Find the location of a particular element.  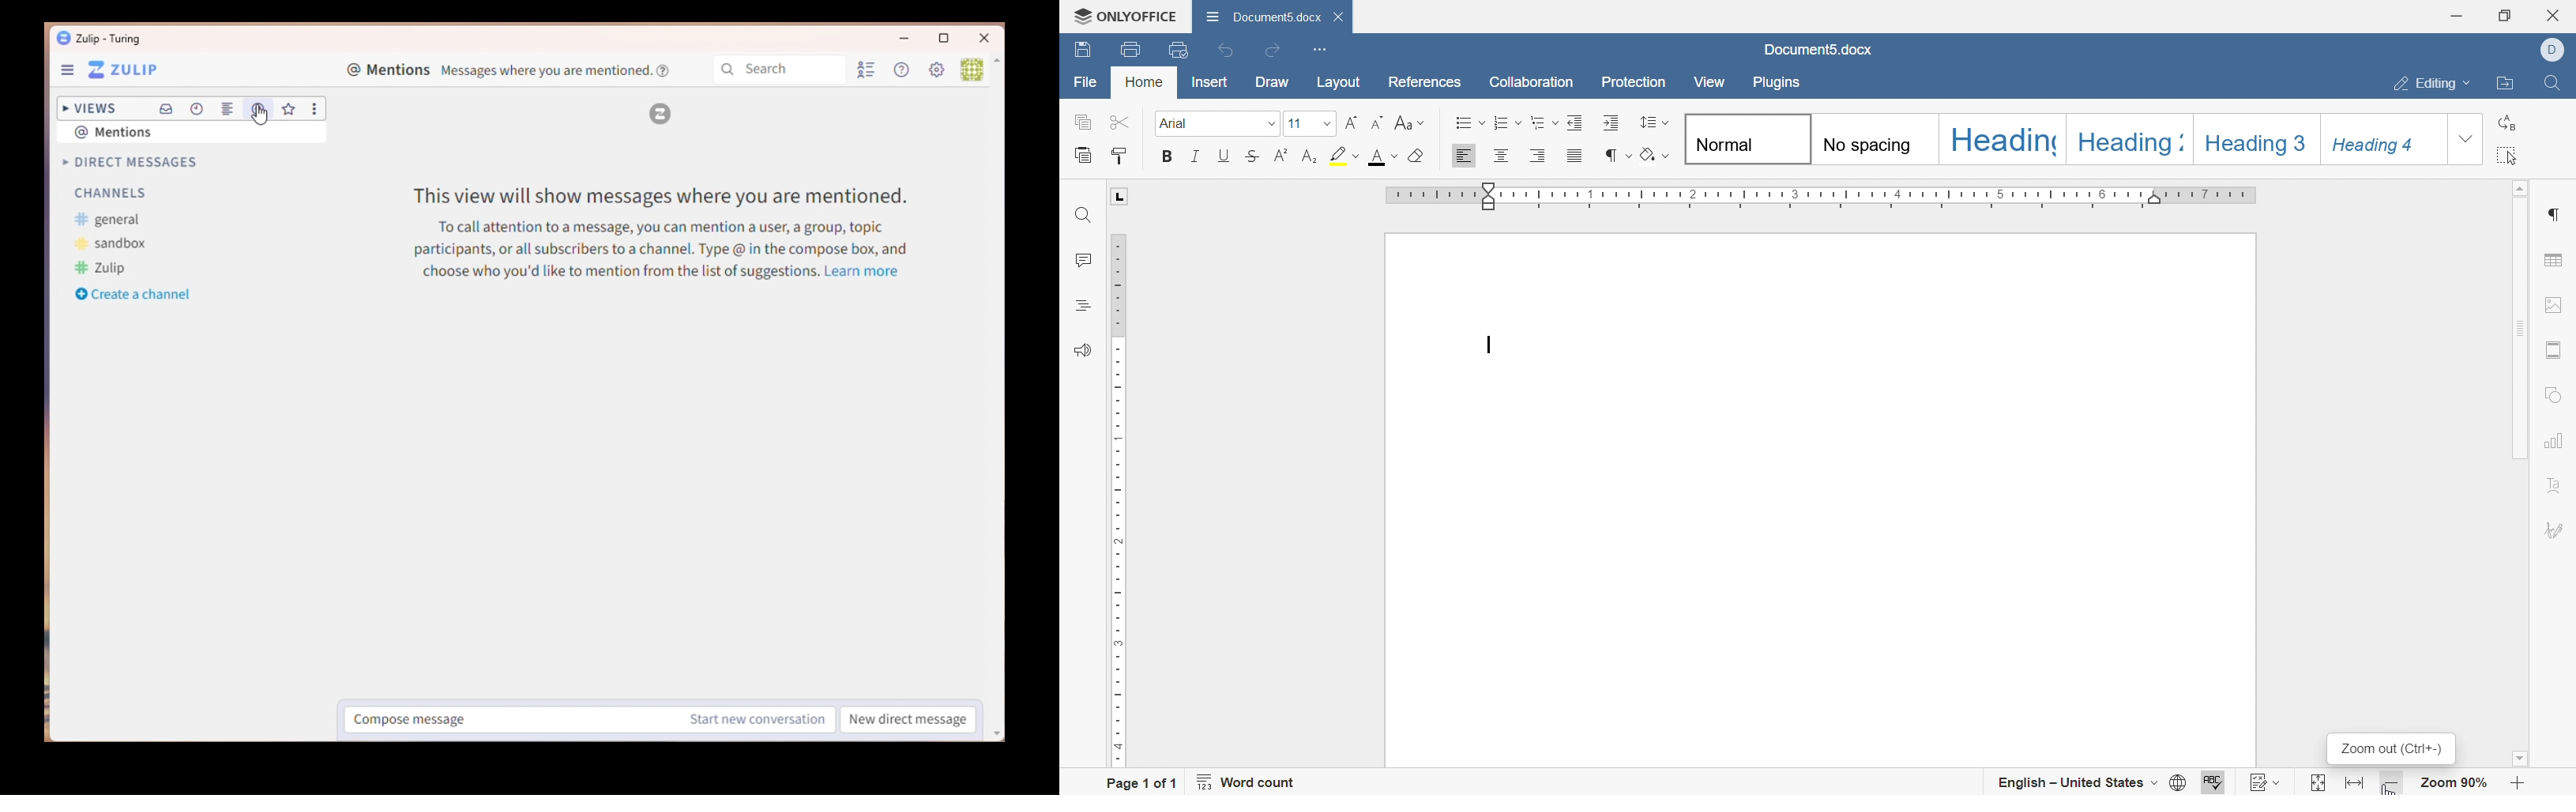

@ mentions is located at coordinates (128, 131).